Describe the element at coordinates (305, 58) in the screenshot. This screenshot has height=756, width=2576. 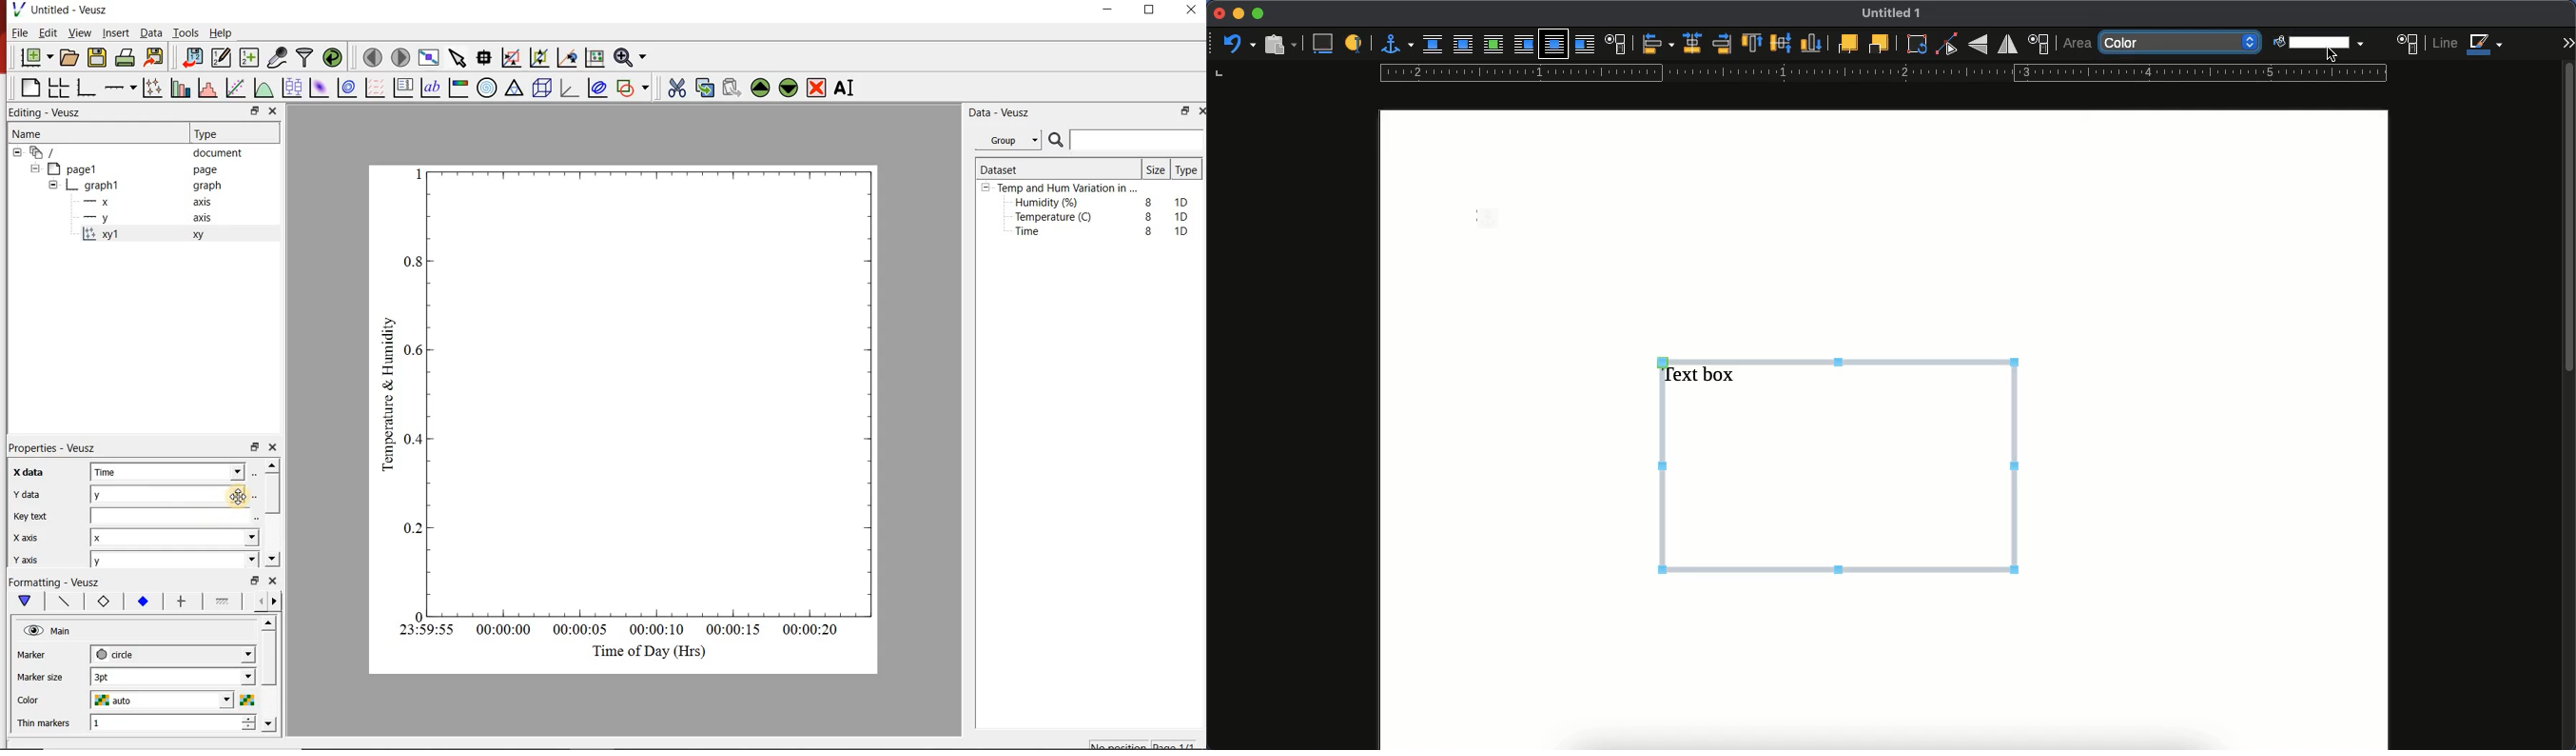
I see `filter data` at that location.